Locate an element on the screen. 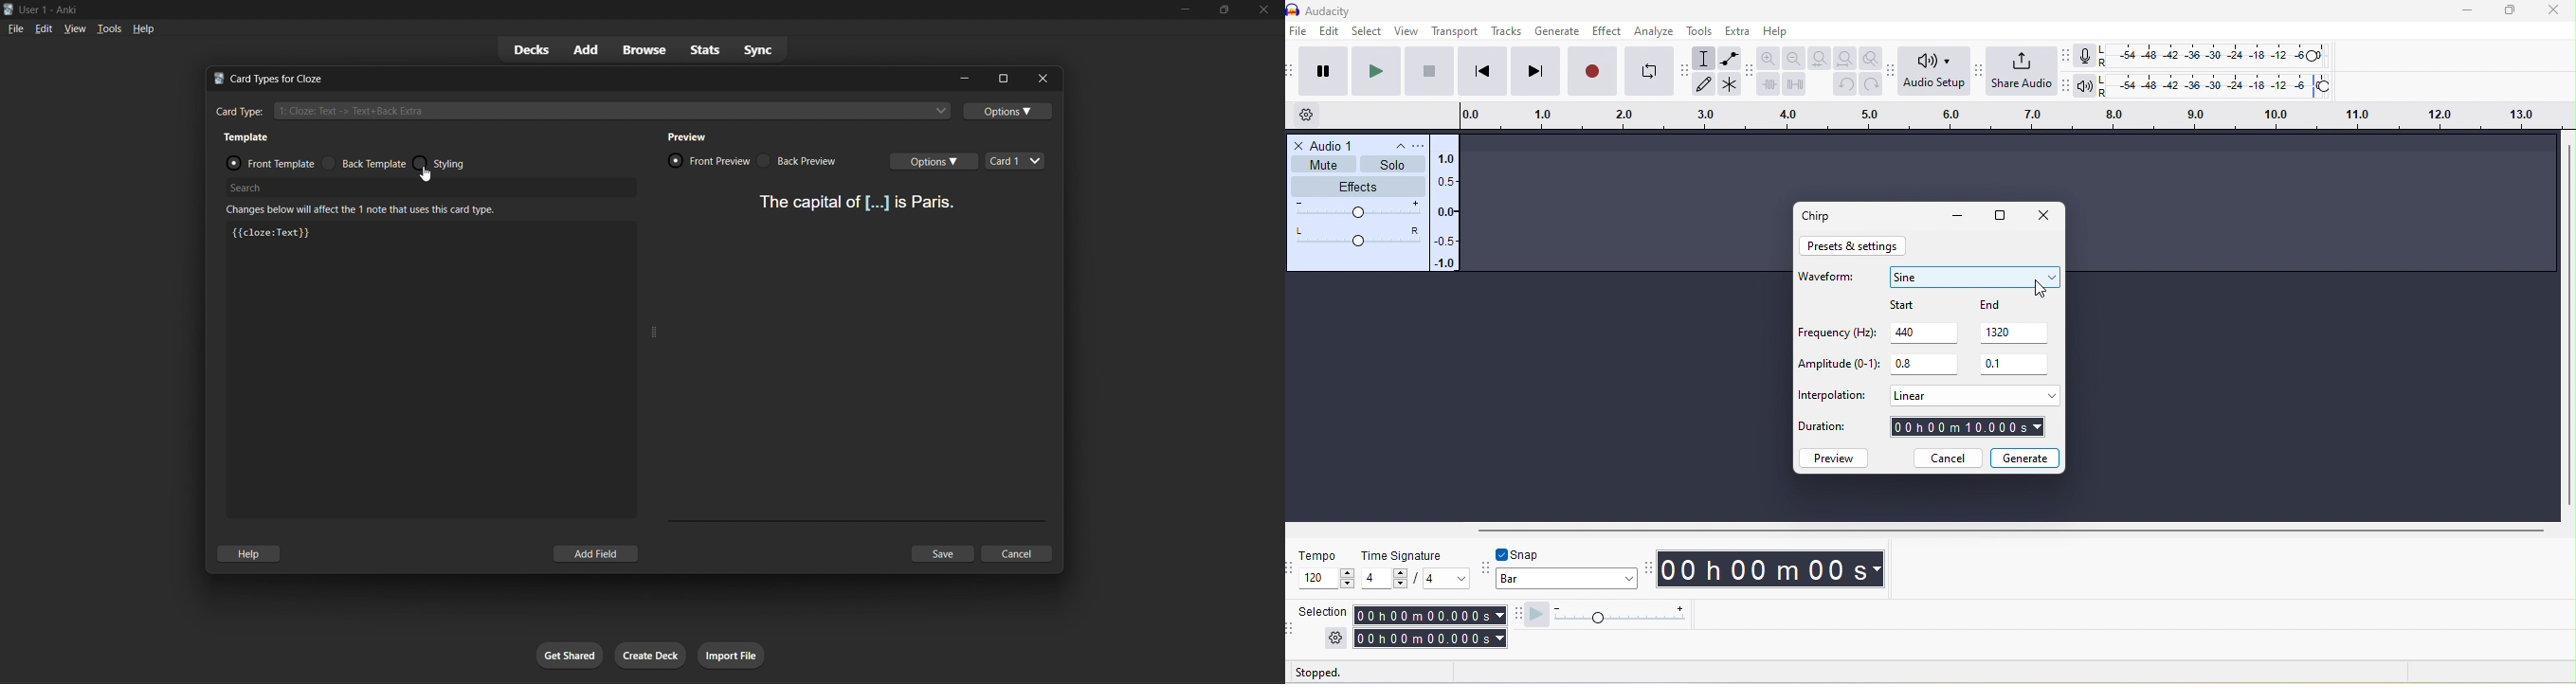 Image resolution: width=2576 pixels, height=700 pixels. stats is located at coordinates (704, 51).